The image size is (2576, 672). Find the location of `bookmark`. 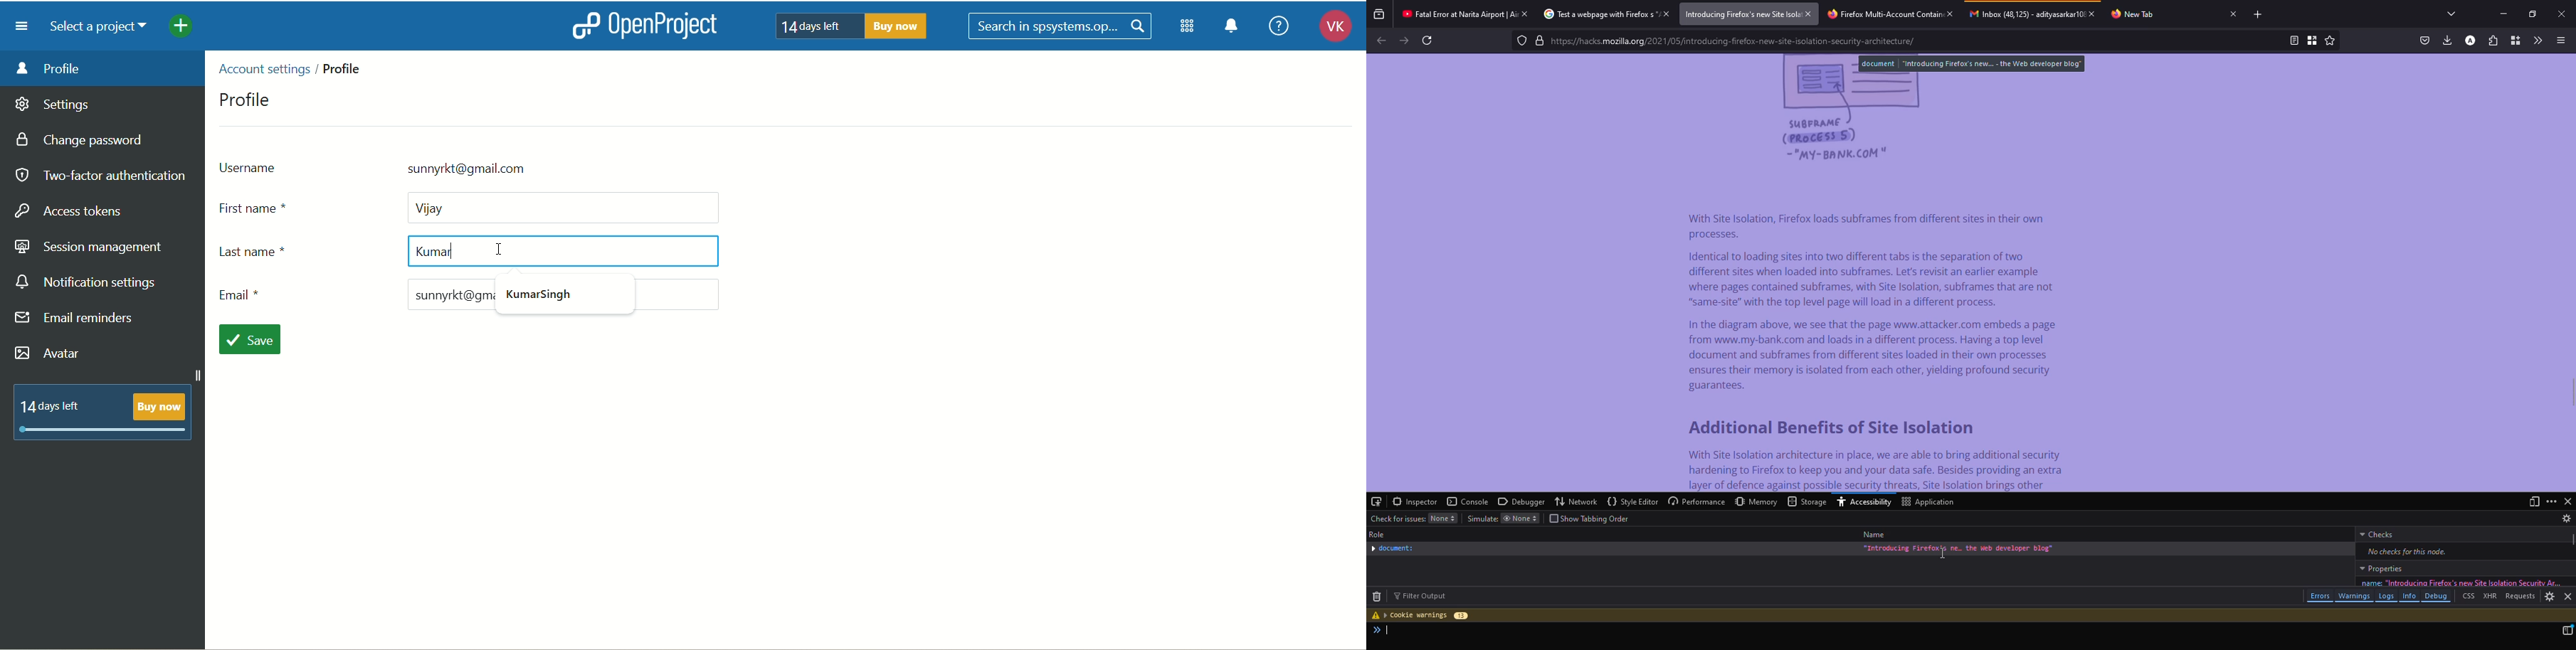

bookmark is located at coordinates (2312, 40).